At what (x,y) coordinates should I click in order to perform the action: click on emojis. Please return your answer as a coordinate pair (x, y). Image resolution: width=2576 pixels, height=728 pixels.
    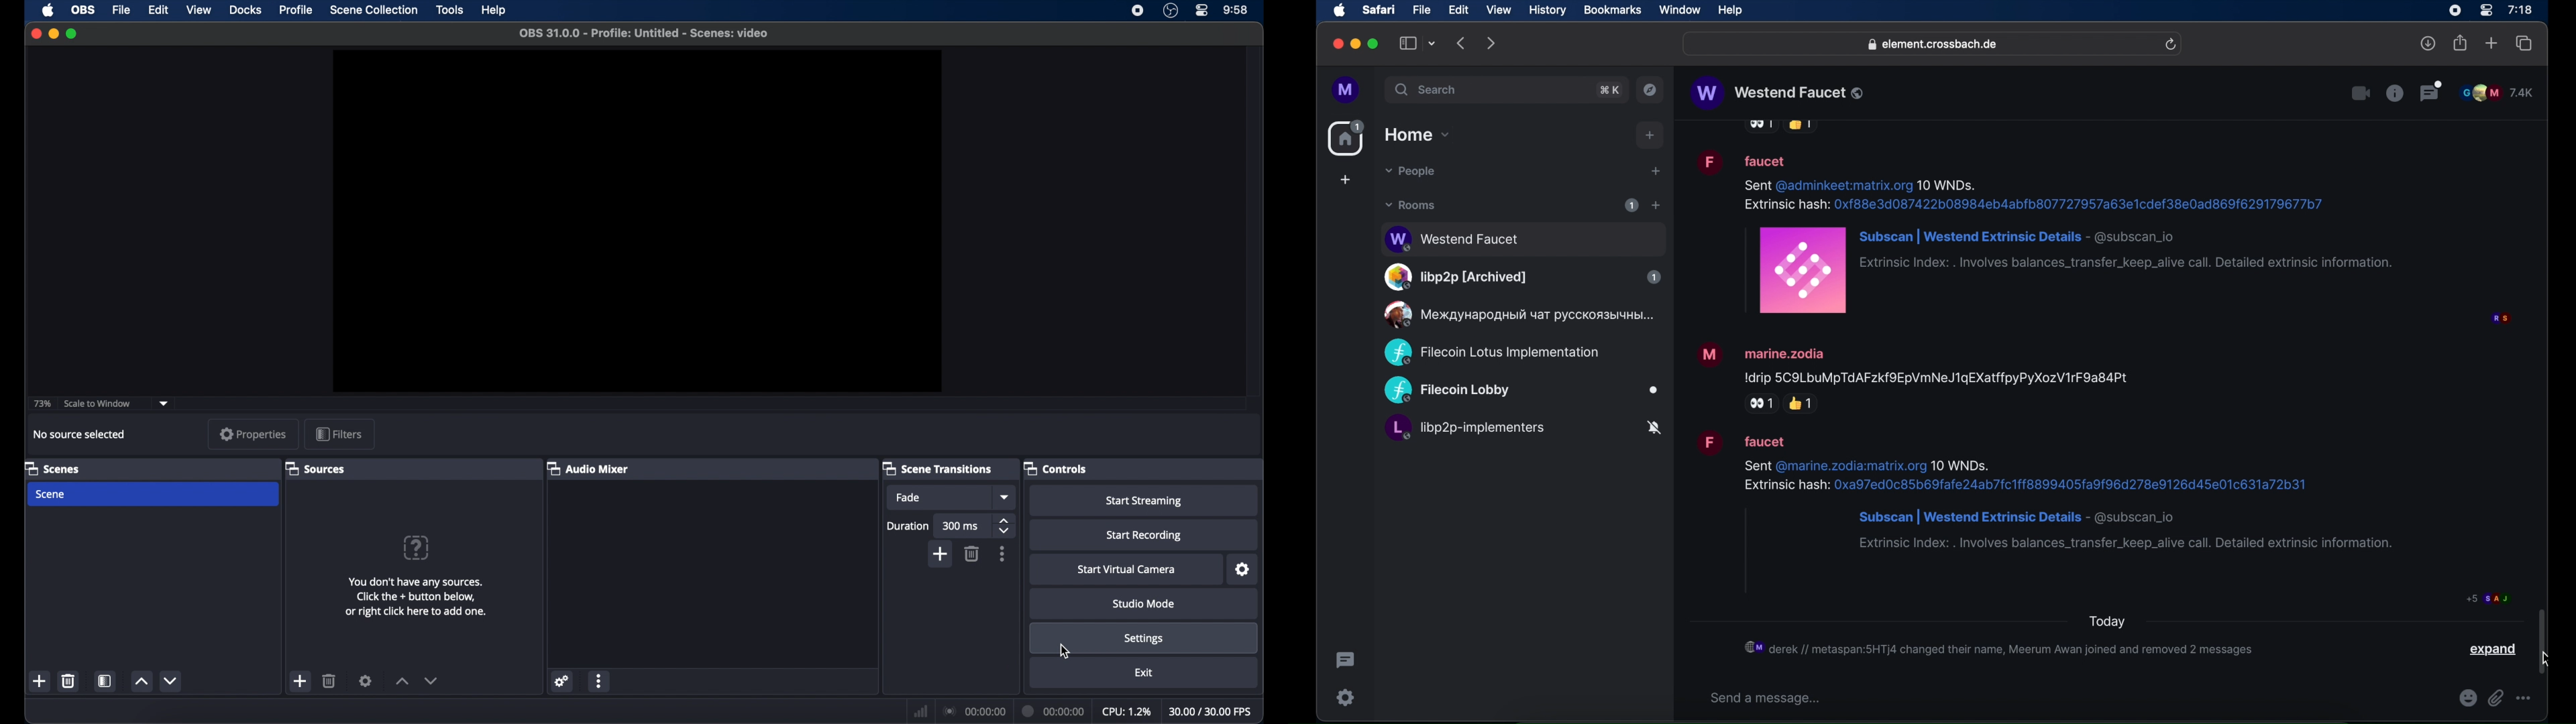
    Looking at the image, I should click on (2468, 698).